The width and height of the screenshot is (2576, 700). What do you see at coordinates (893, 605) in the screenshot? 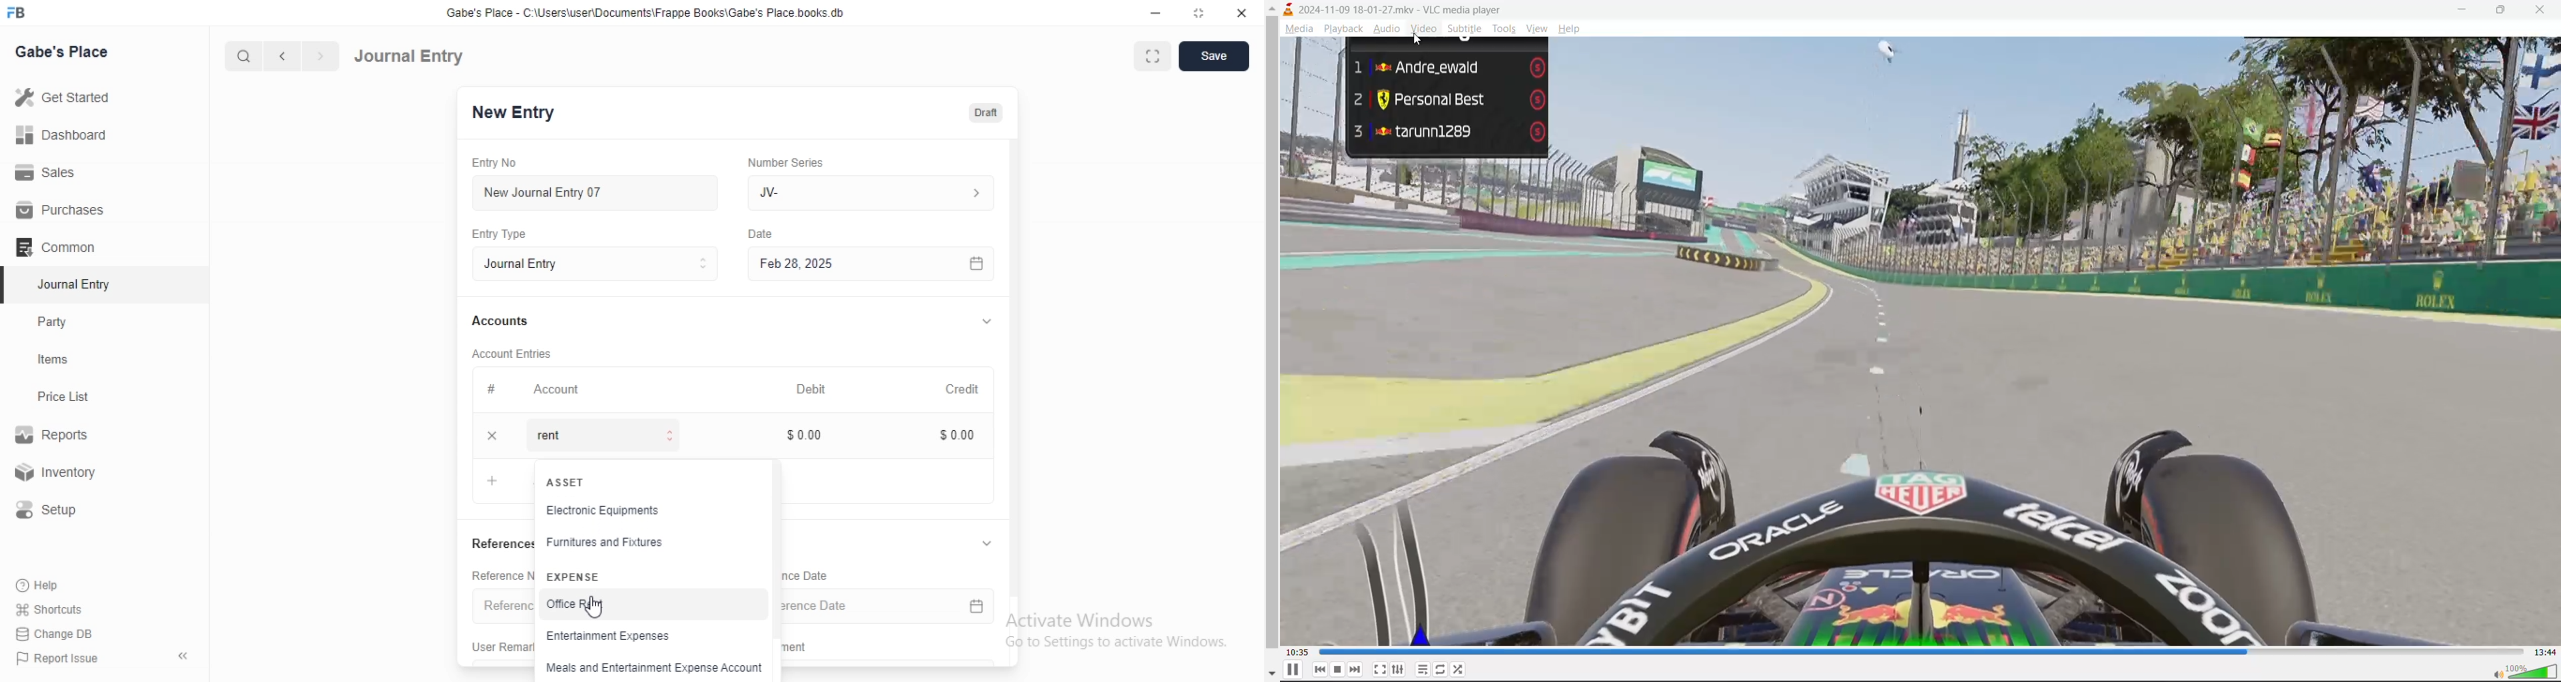
I see `Reference Date ` at bounding box center [893, 605].